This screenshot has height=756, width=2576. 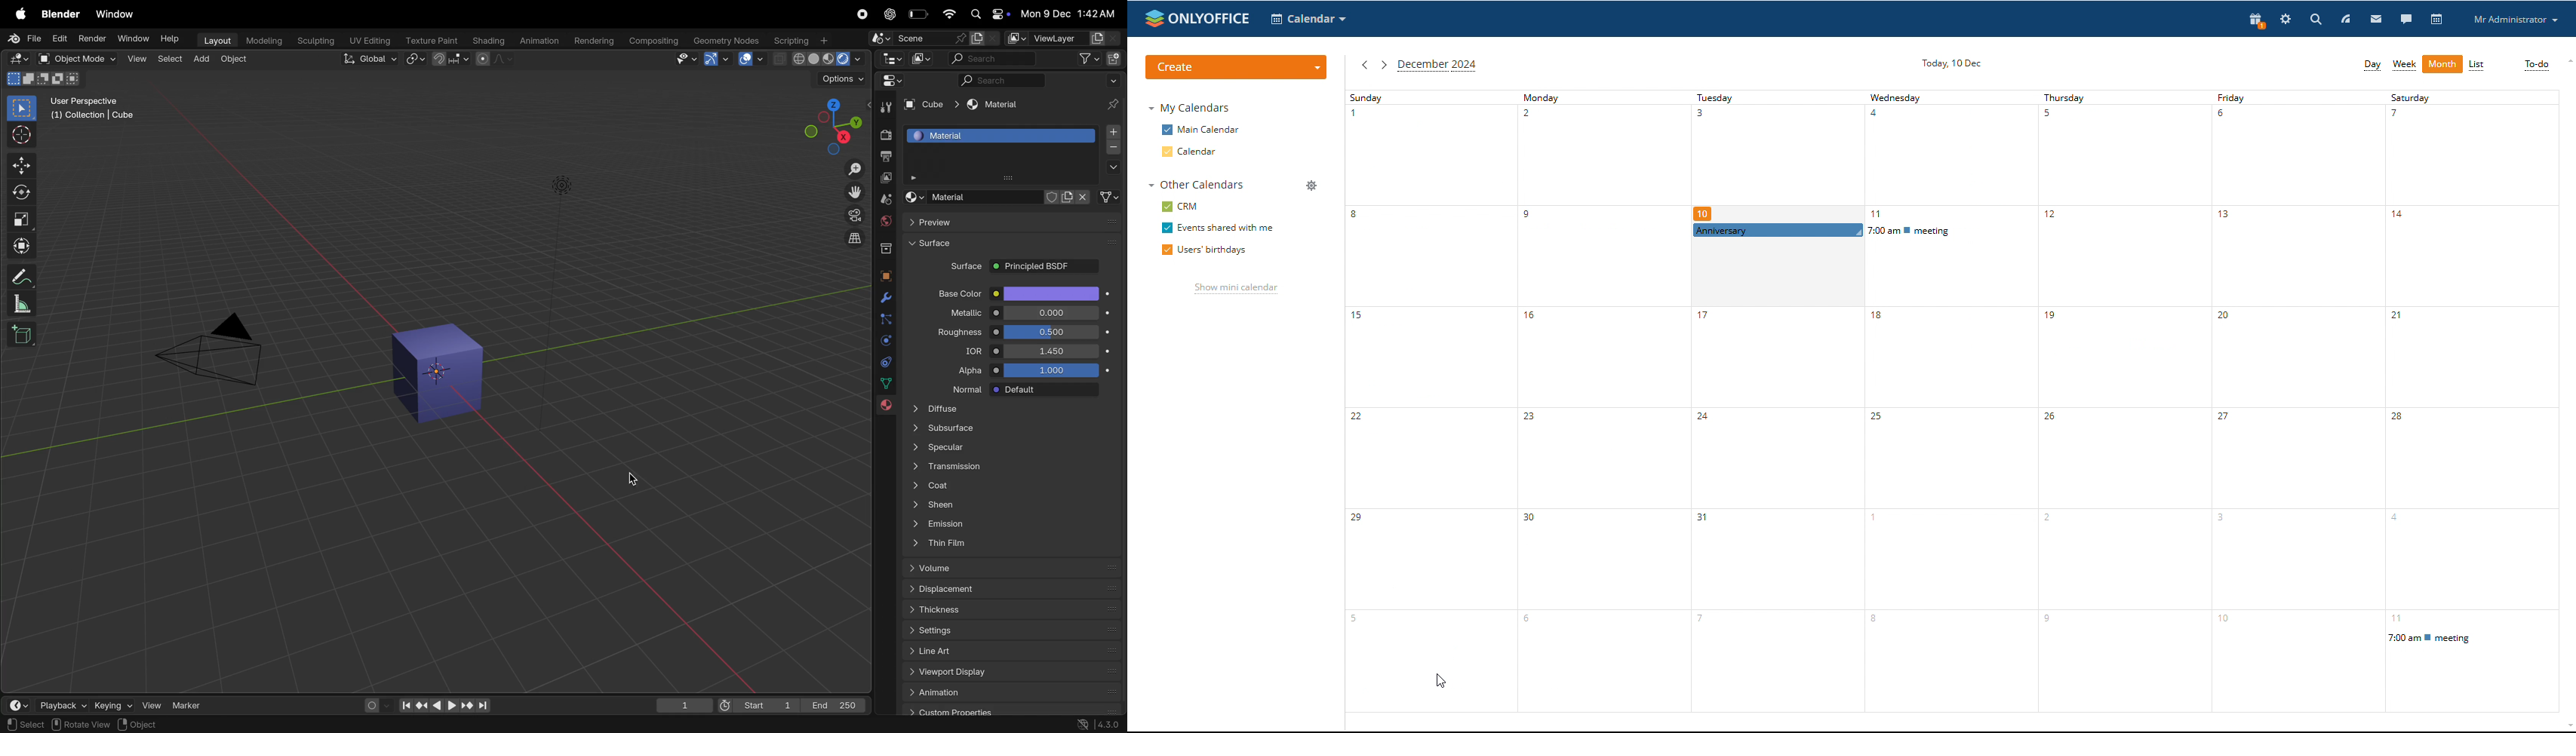 I want to click on date and time, so click(x=1070, y=13).